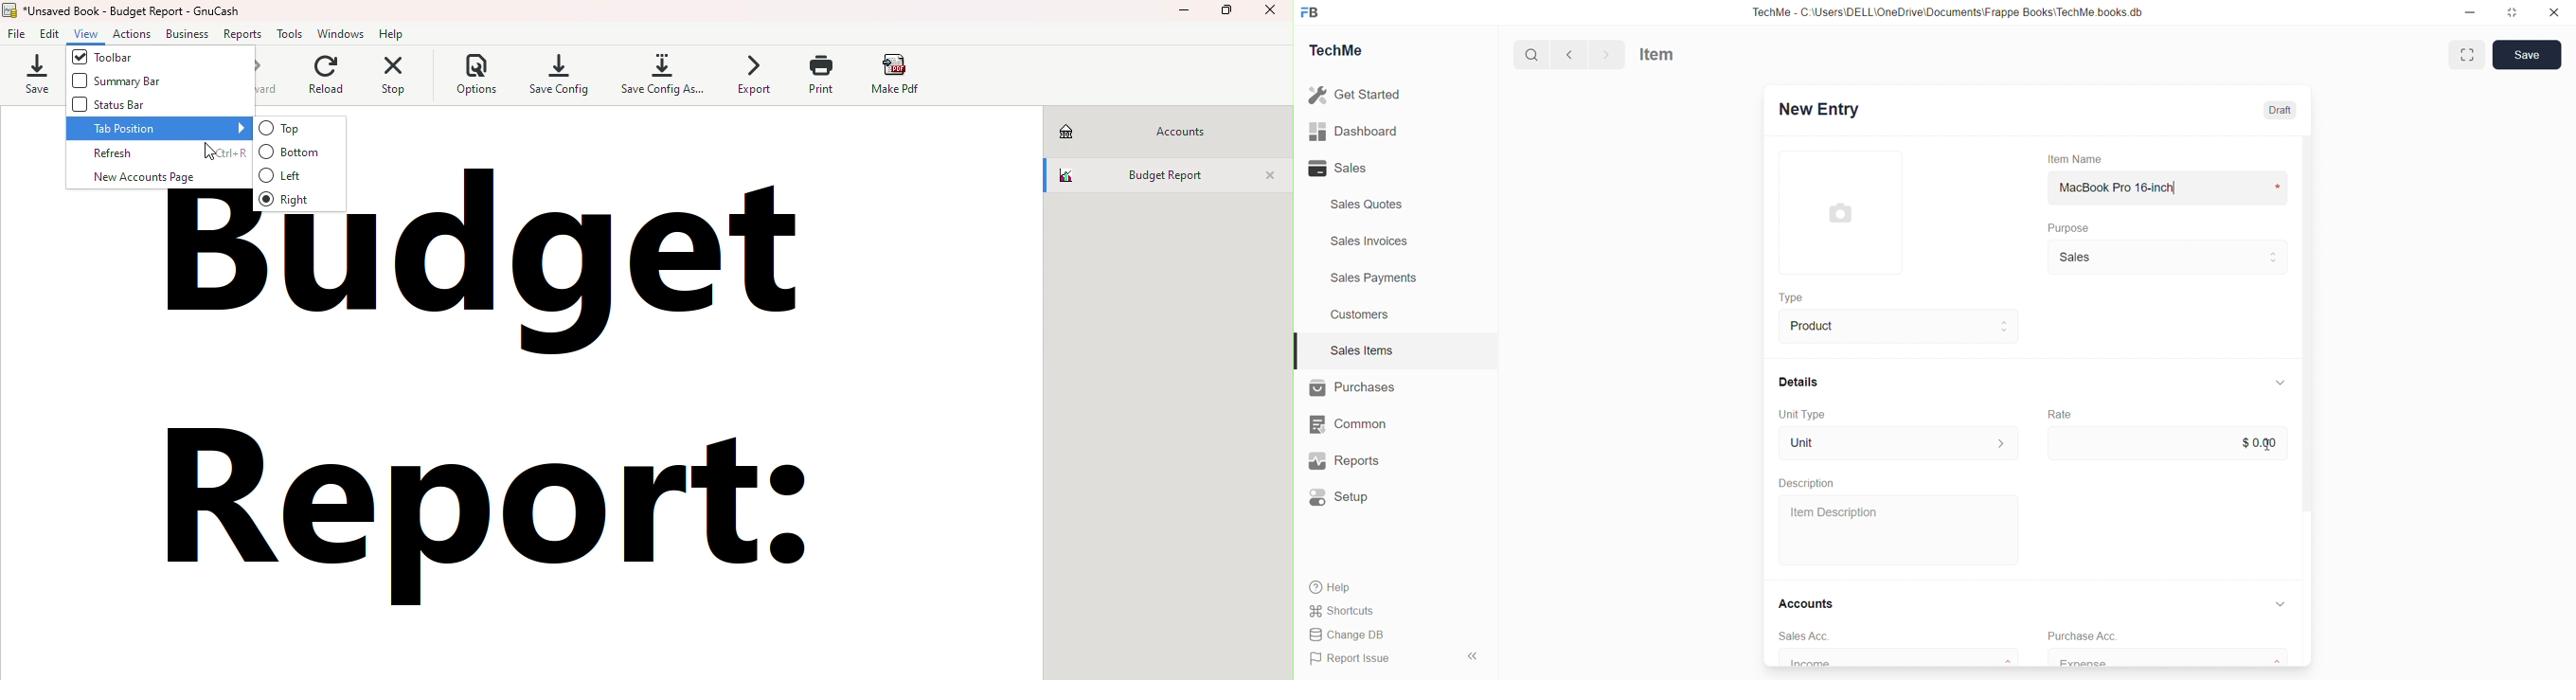 This screenshot has height=700, width=2576. Describe the element at coordinates (2468, 55) in the screenshot. I see `enlarge` at that location.